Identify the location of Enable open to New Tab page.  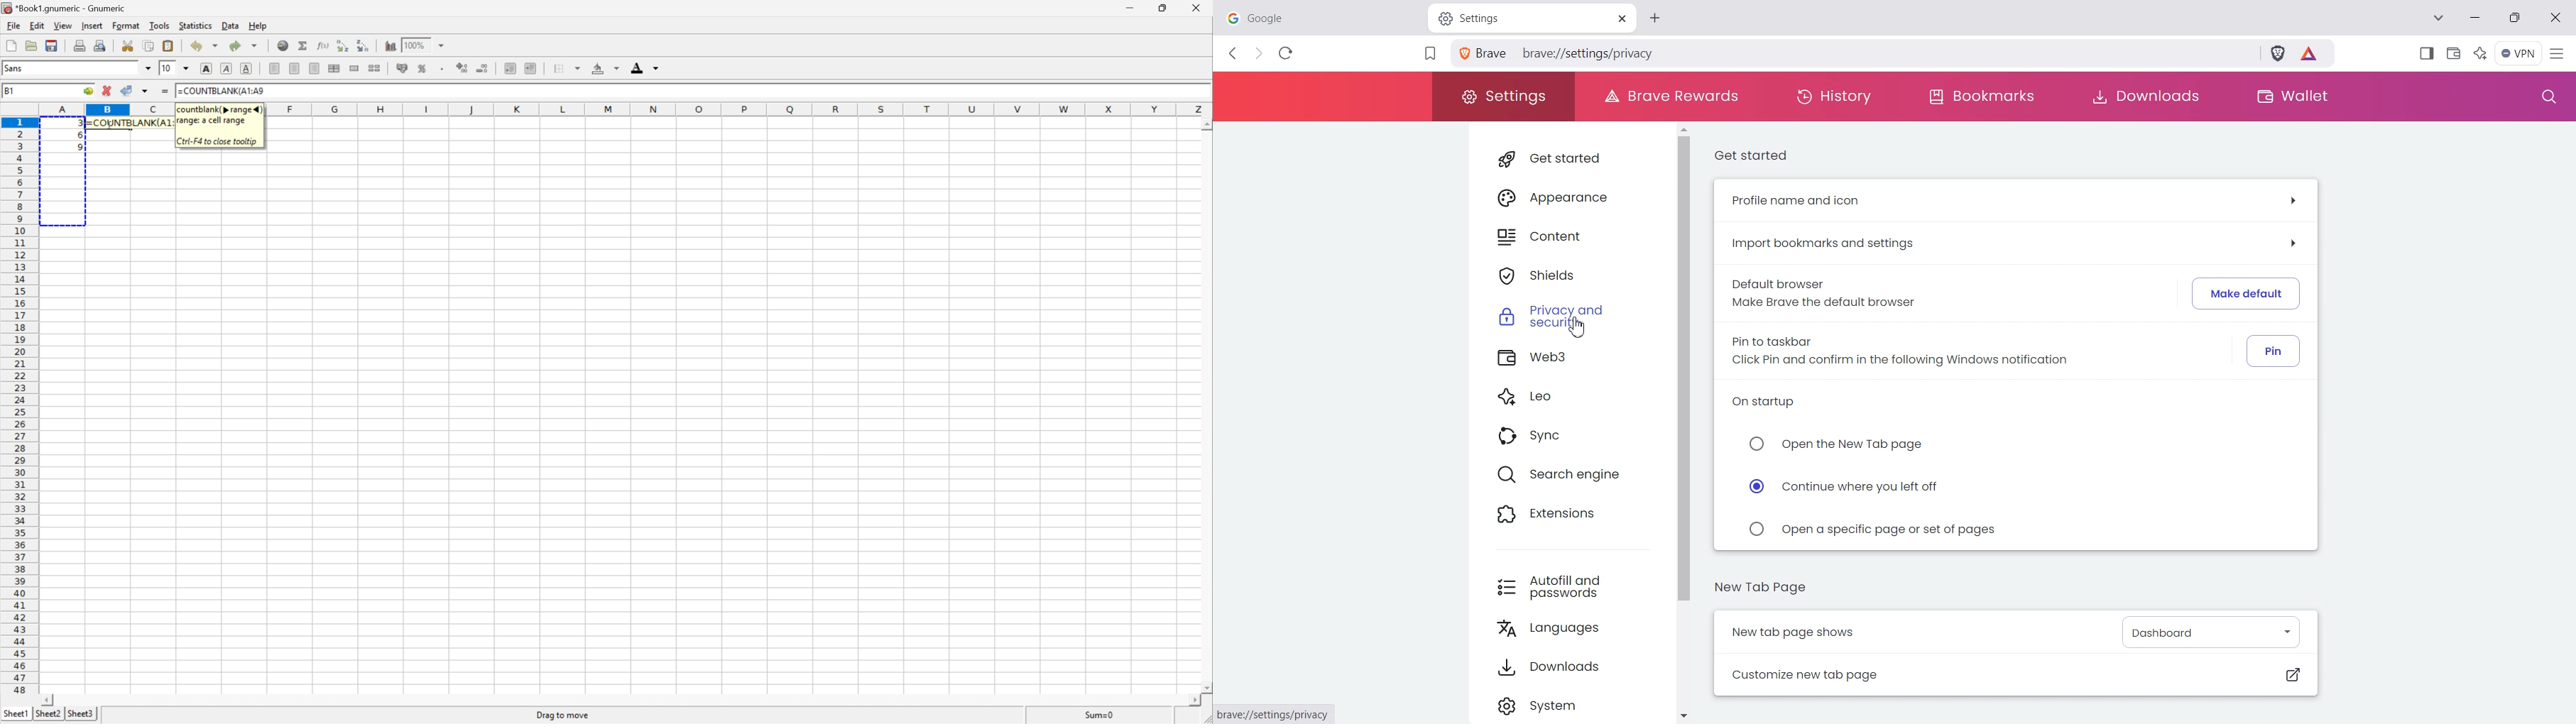
(1849, 444).